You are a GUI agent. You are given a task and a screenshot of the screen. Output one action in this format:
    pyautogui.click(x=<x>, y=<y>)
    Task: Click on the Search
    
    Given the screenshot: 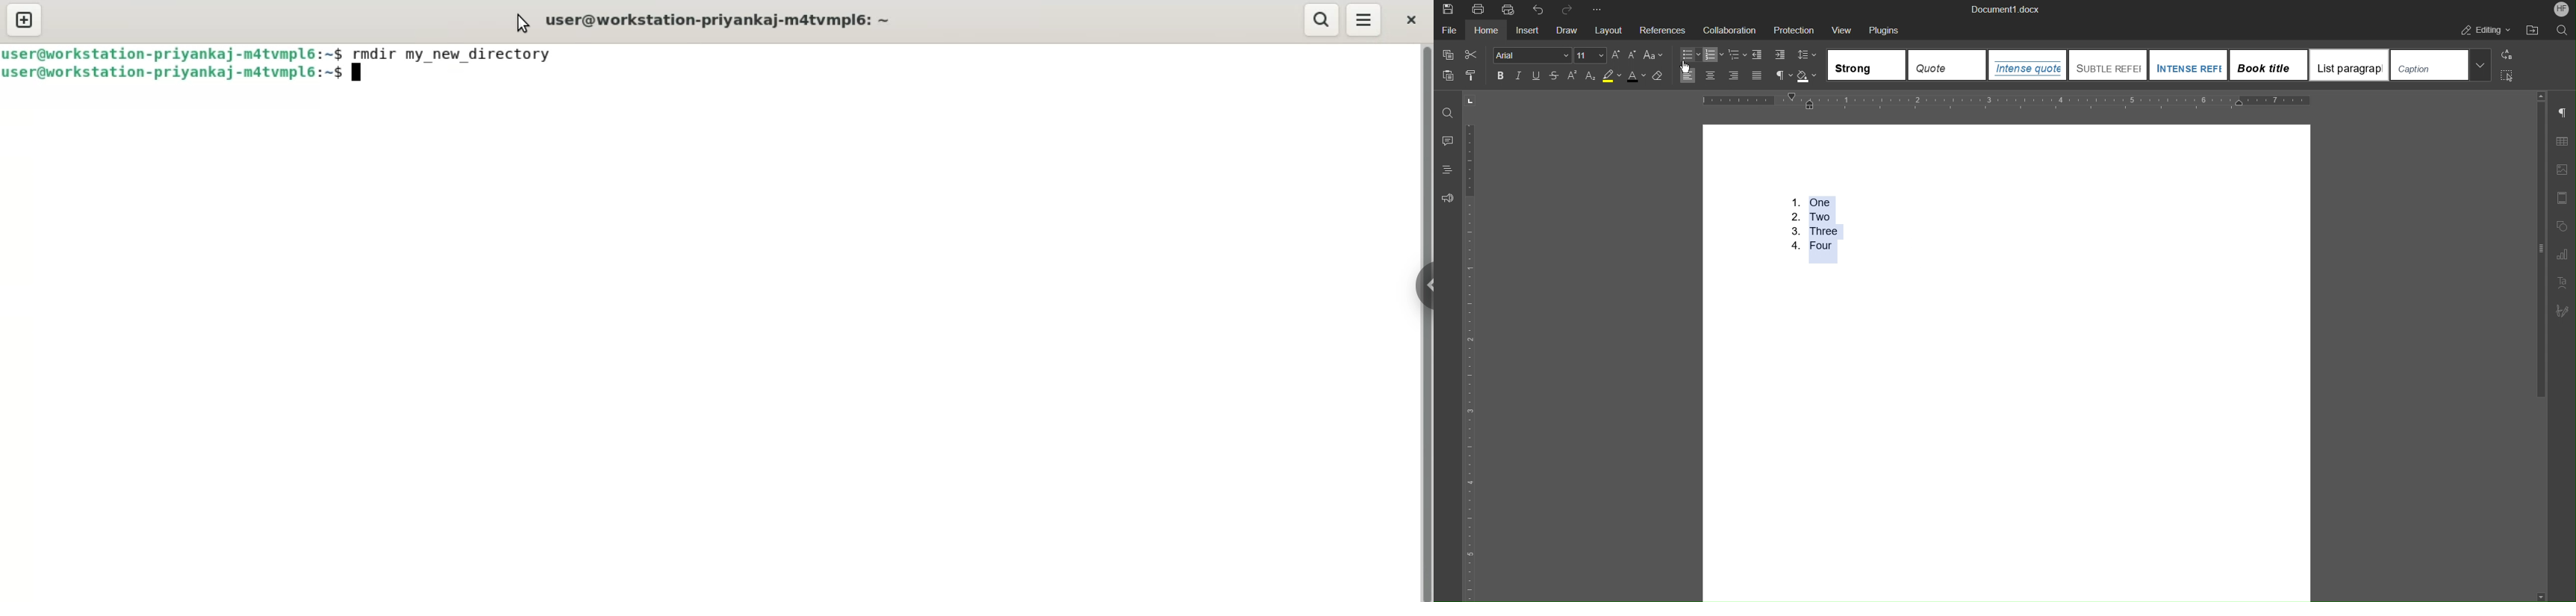 What is the action you would take?
    pyautogui.click(x=2559, y=29)
    